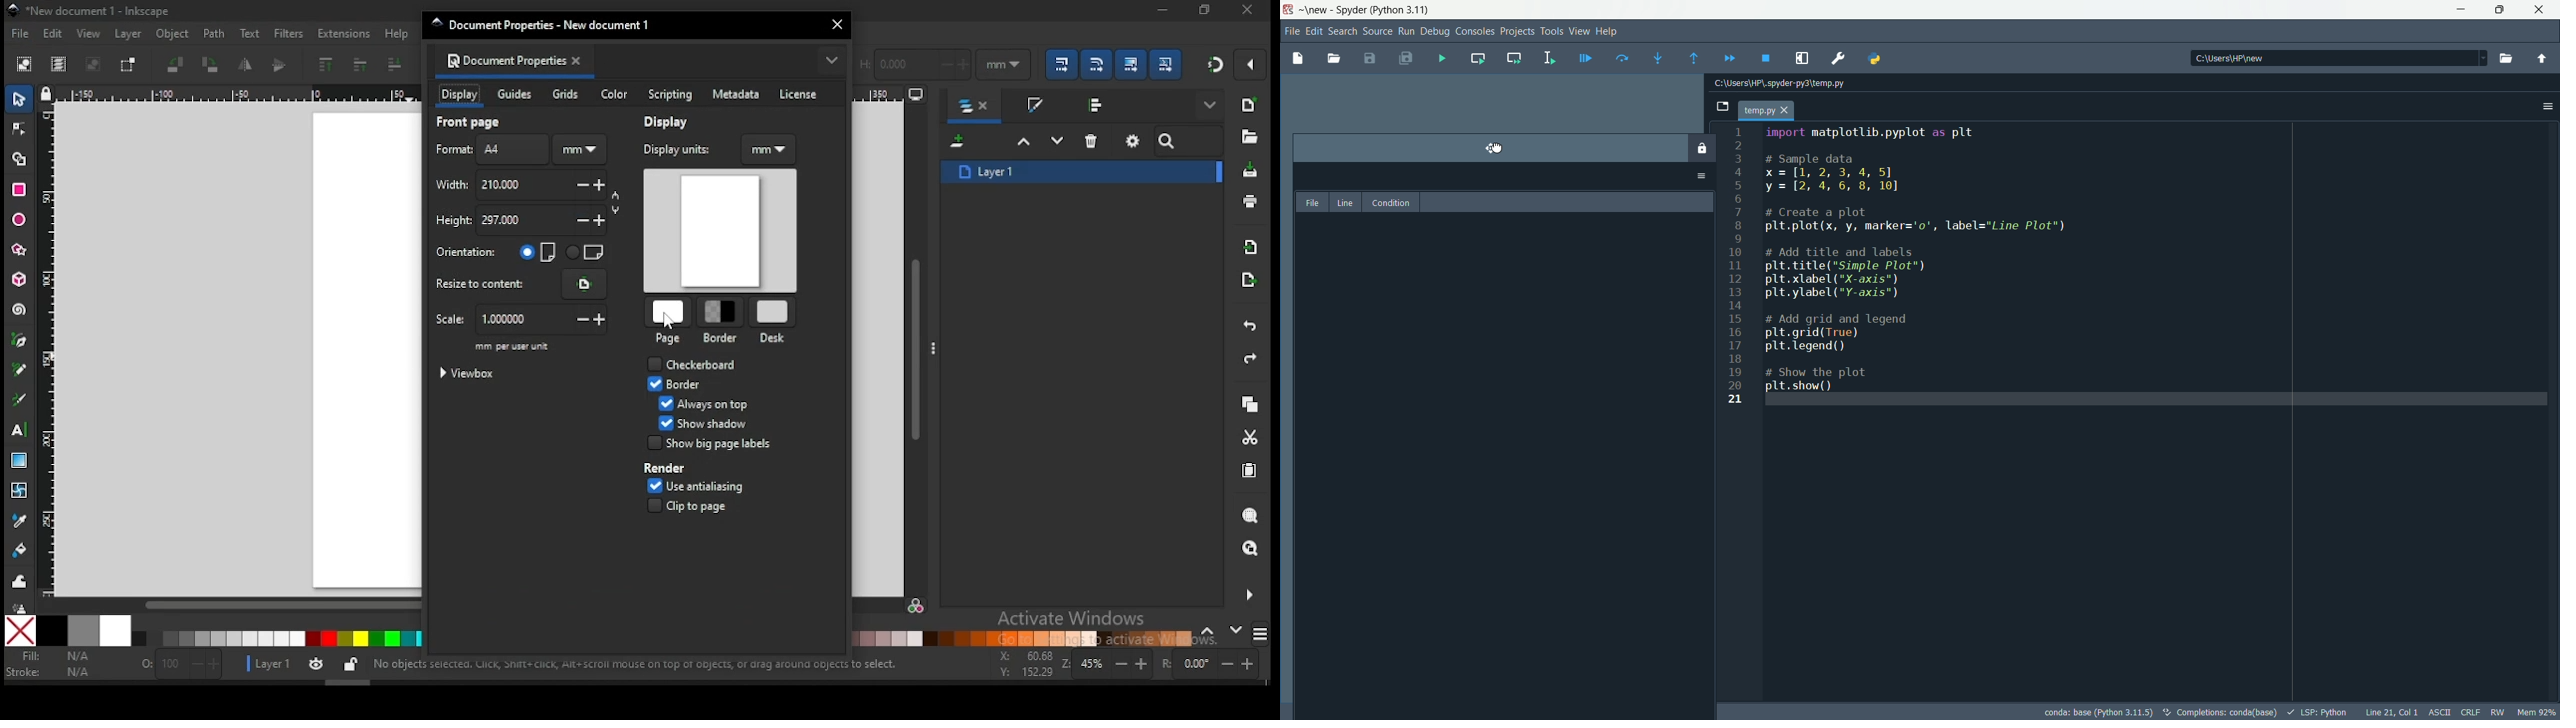 The width and height of the screenshot is (2576, 728). I want to click on browse tab, so click(1719, 108).